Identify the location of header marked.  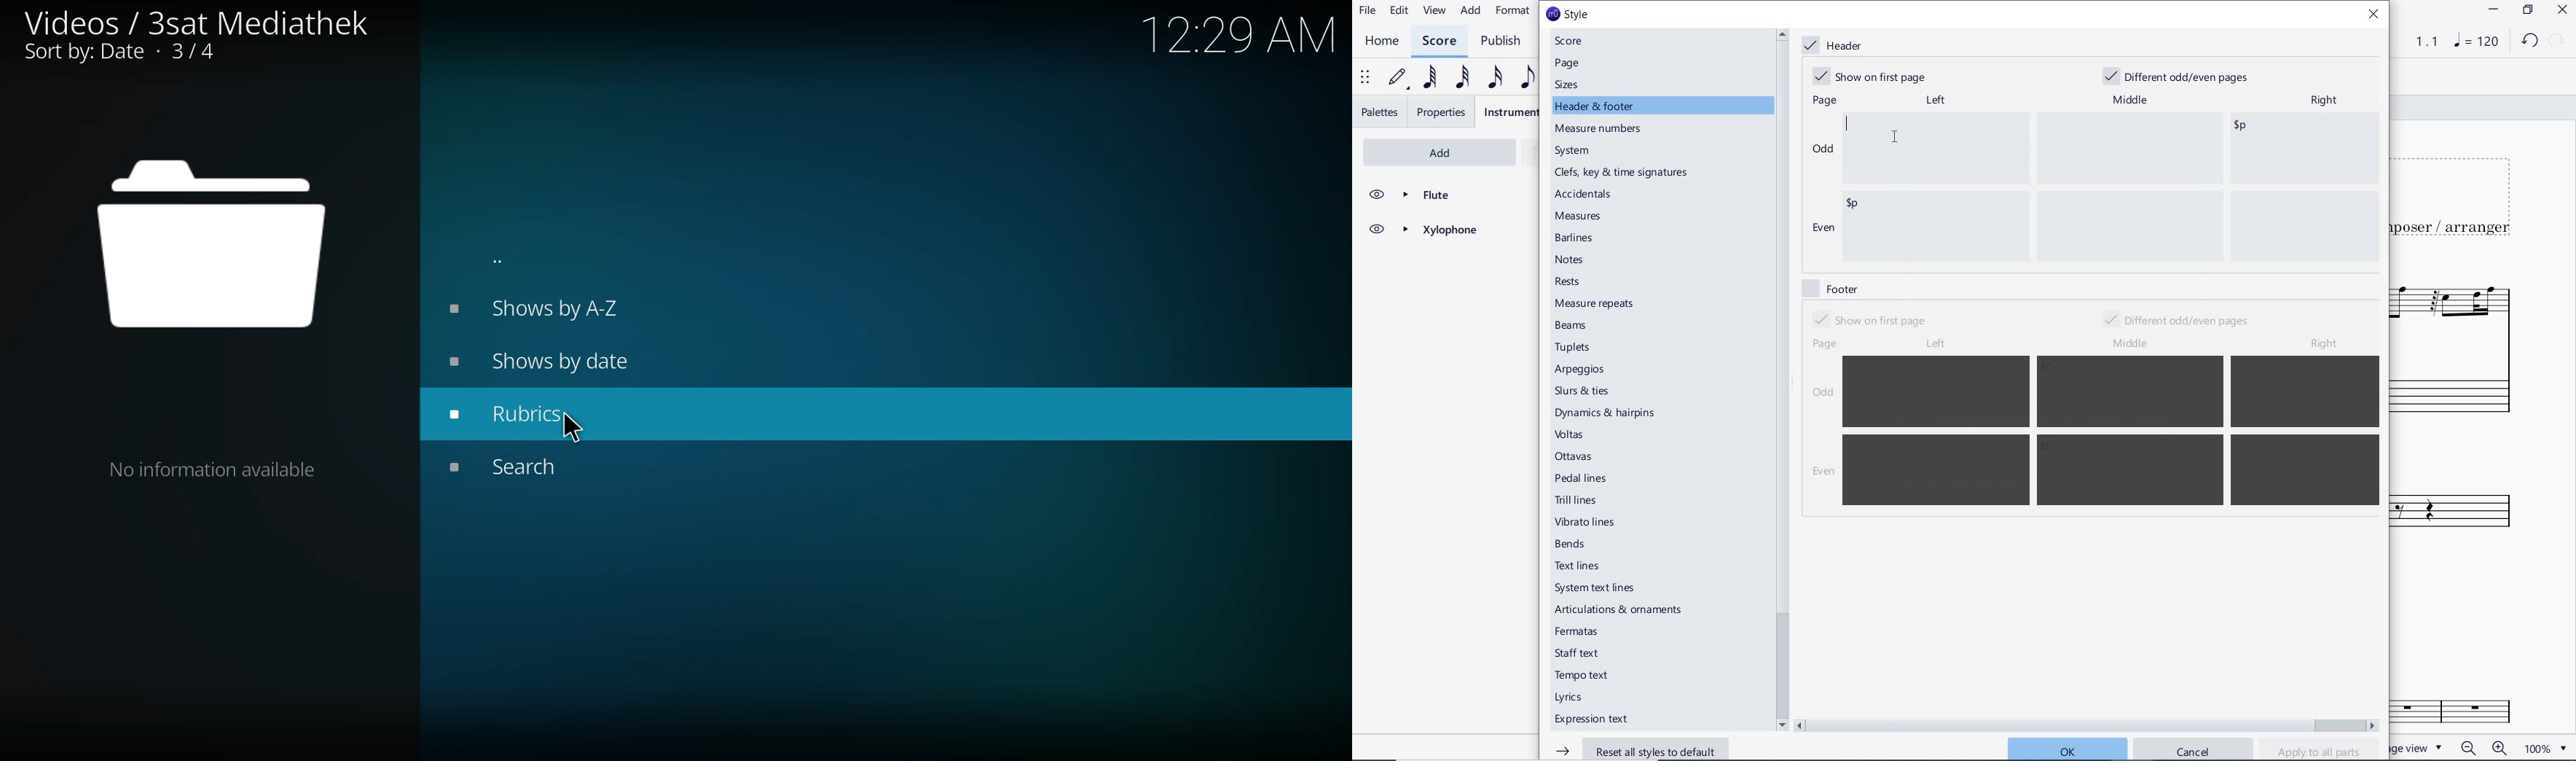
(1836, 46).